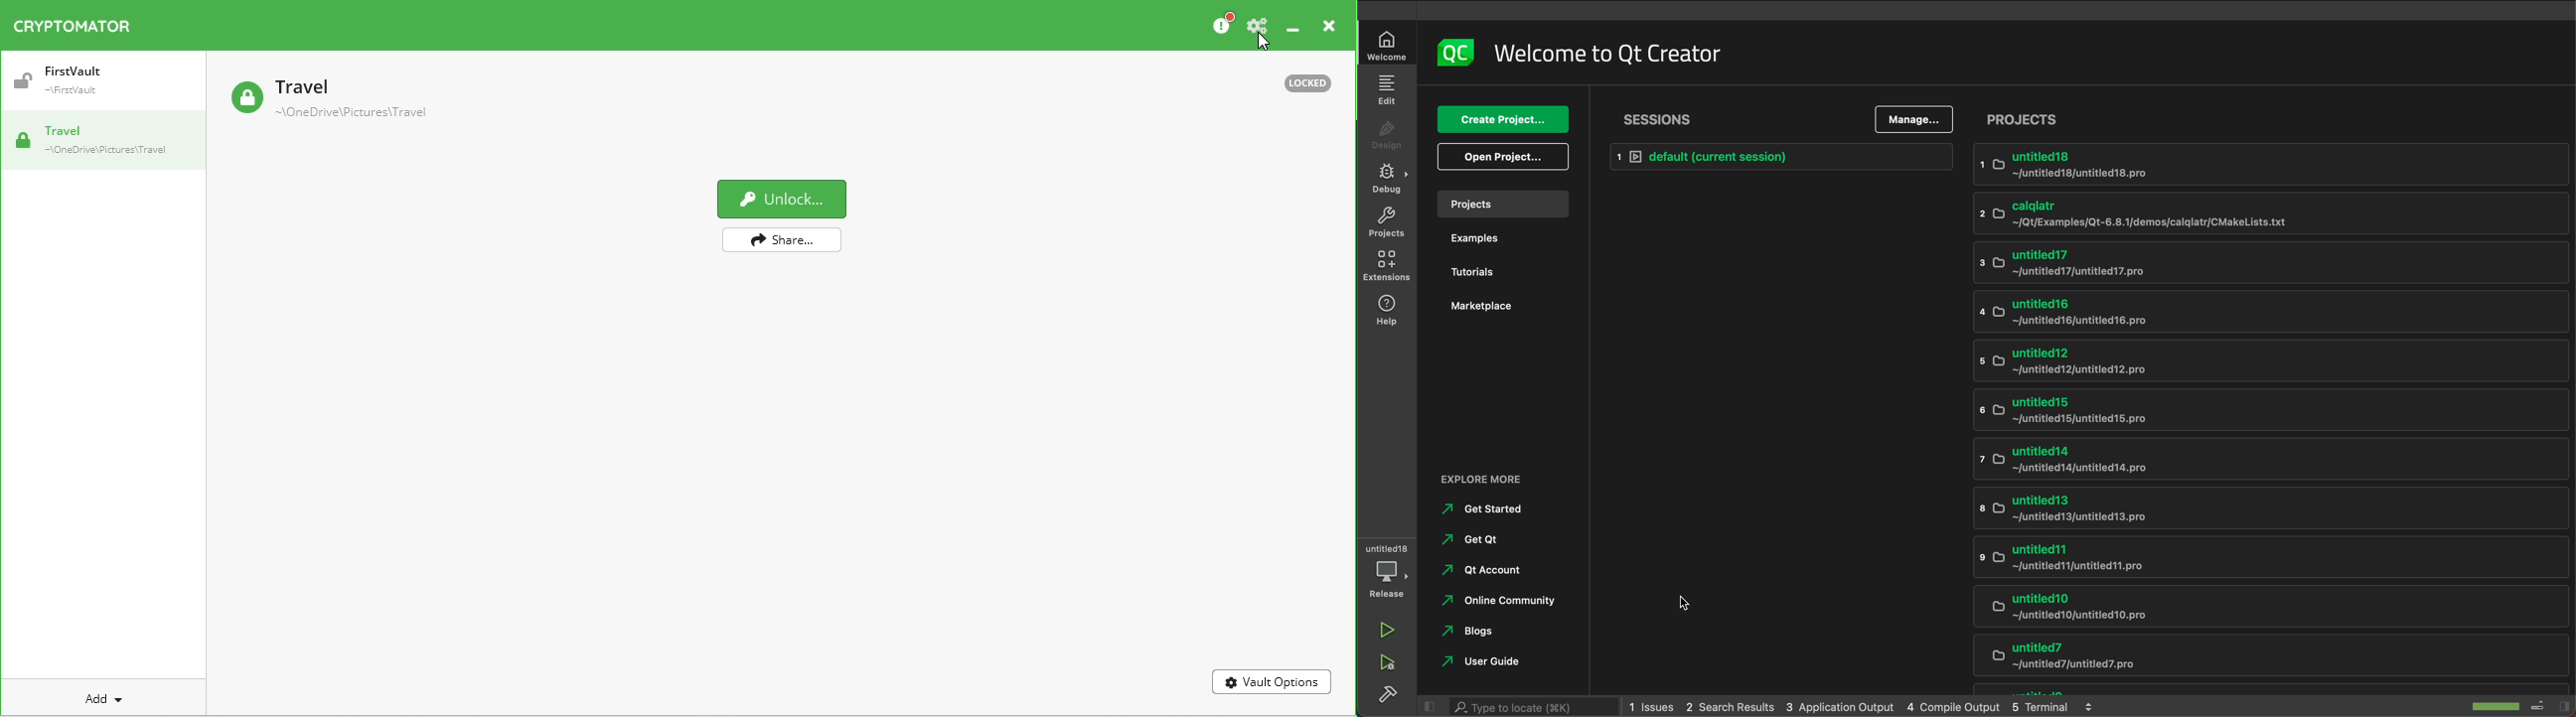 This screenshot has height=728, width=2576. I want to click on toggle sidebar, so click(2550, 704).